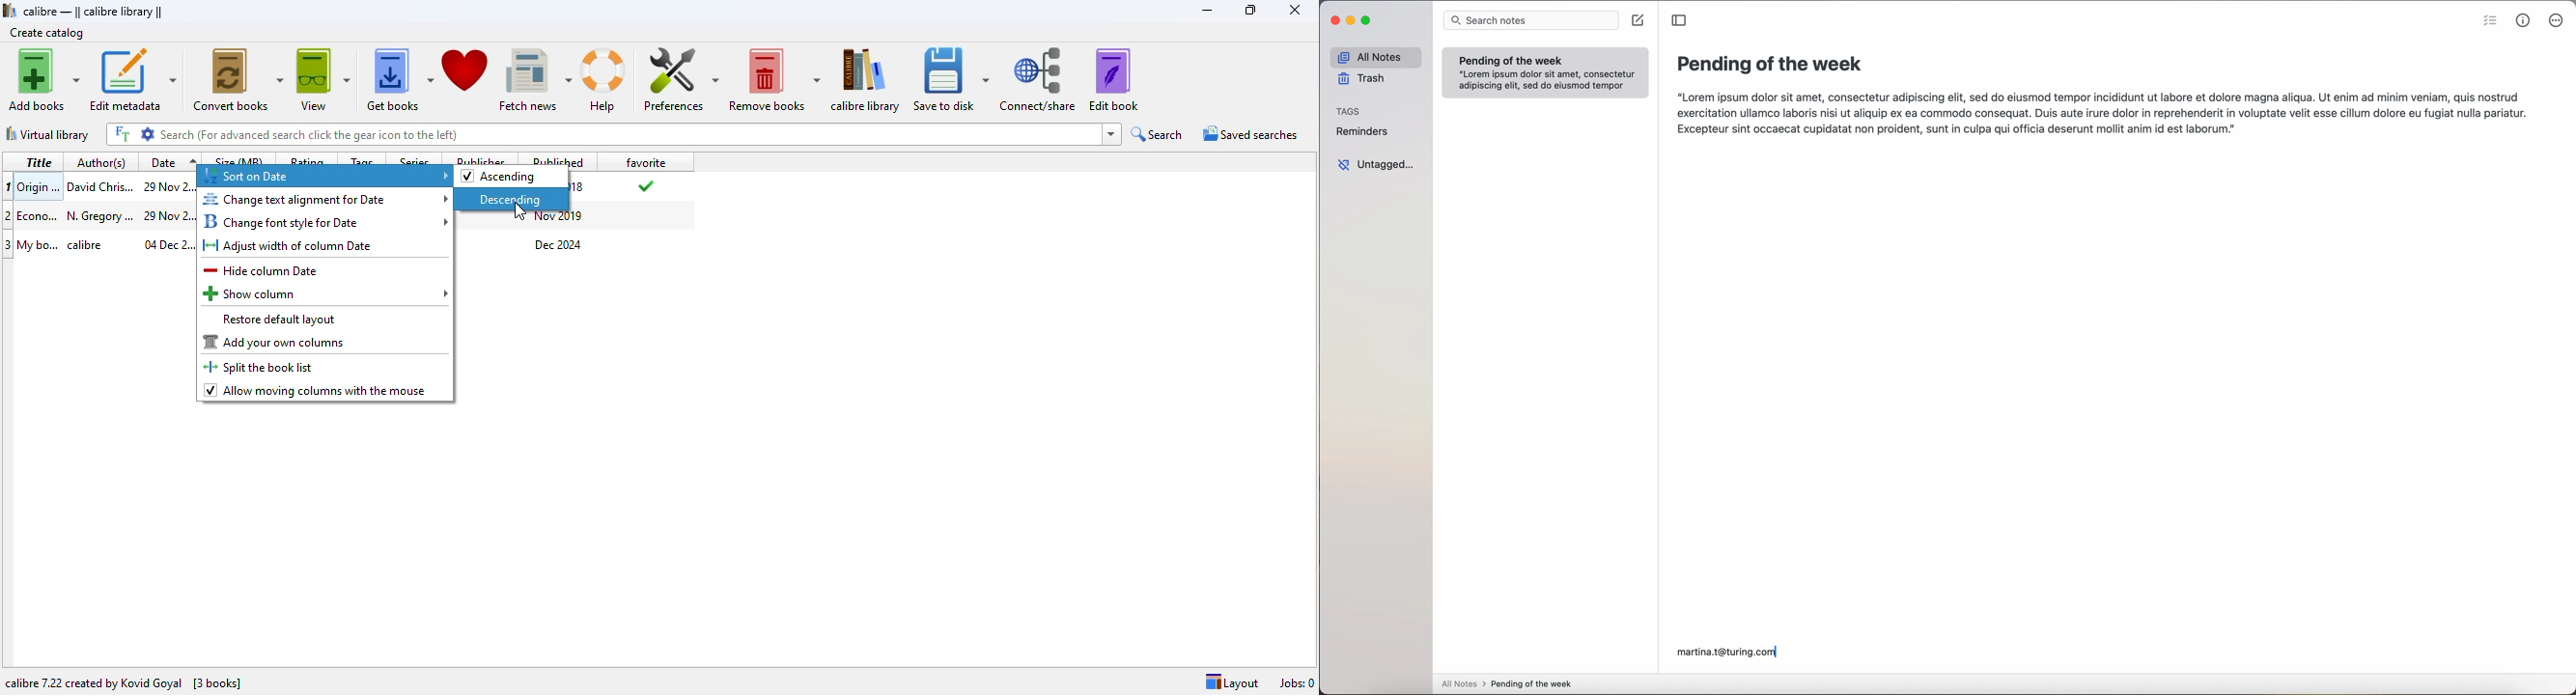 This screenshot has height=700, width=2576. What do you see at coordinates (324, 177) in the screenshot?
I see `sort on date` at bounding box center [324, 177].